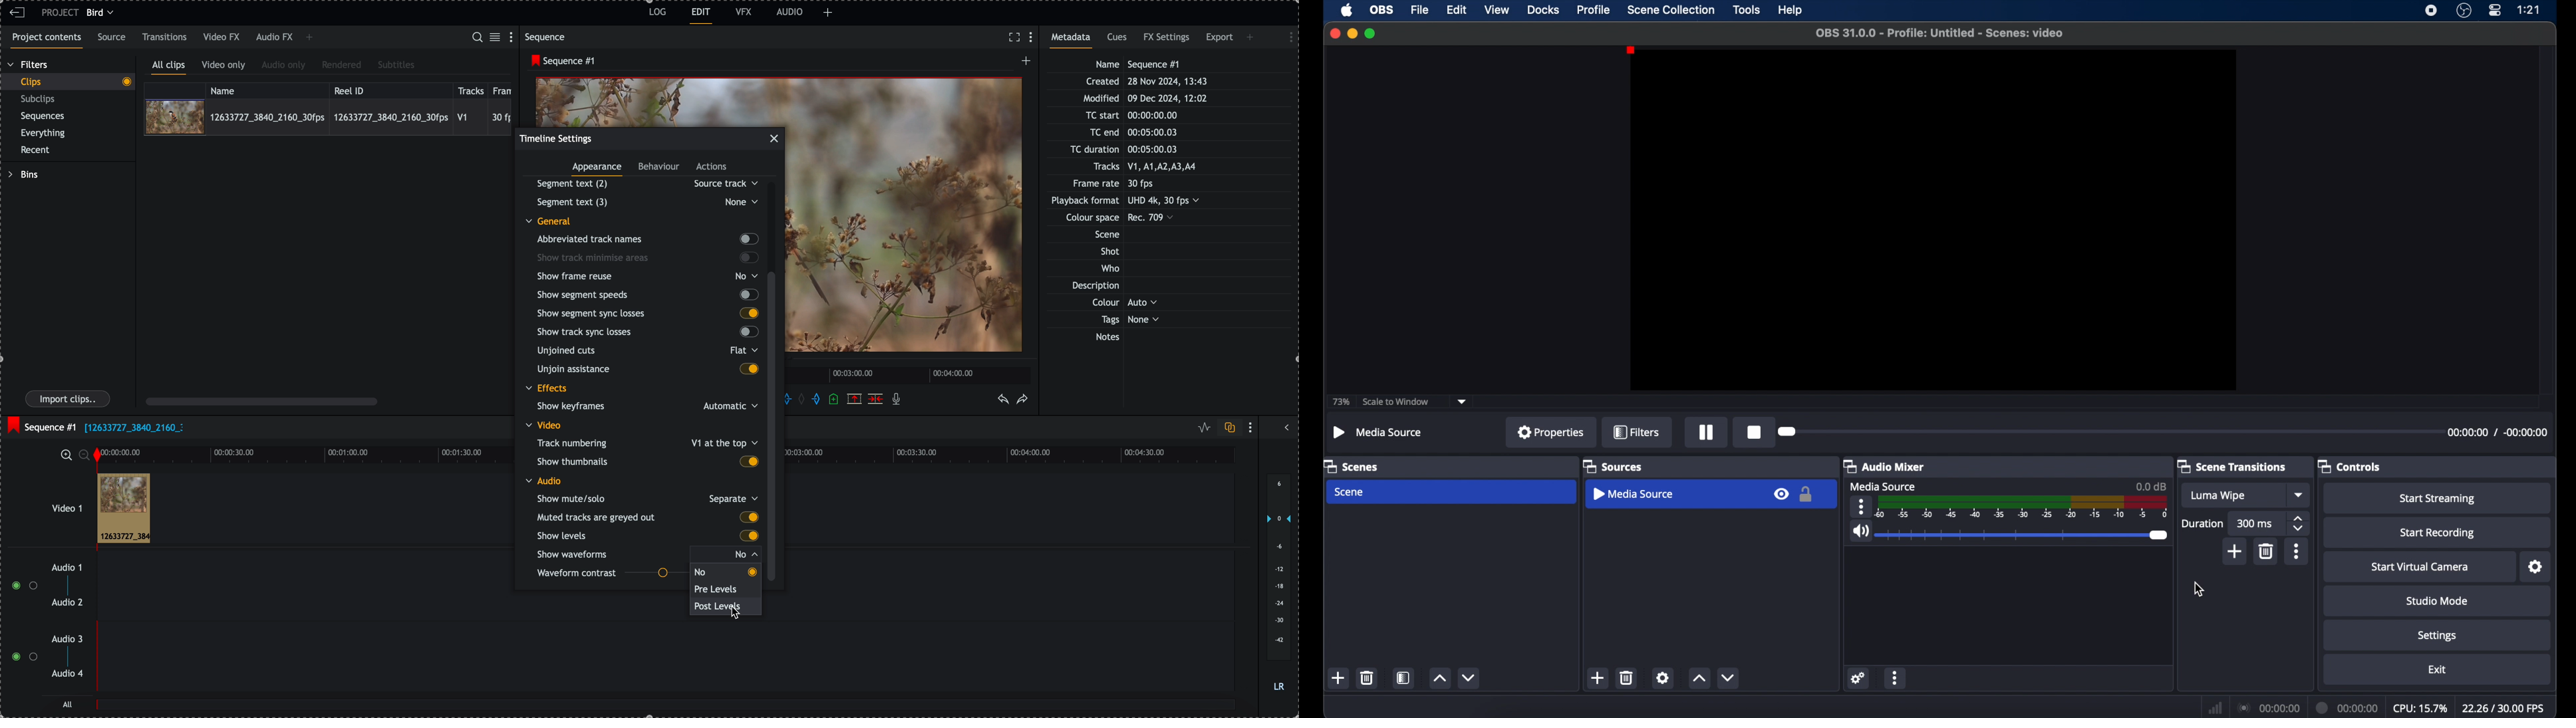 This screenshot has width=2576, height=728. I want to click on add, so click(2235, 551).